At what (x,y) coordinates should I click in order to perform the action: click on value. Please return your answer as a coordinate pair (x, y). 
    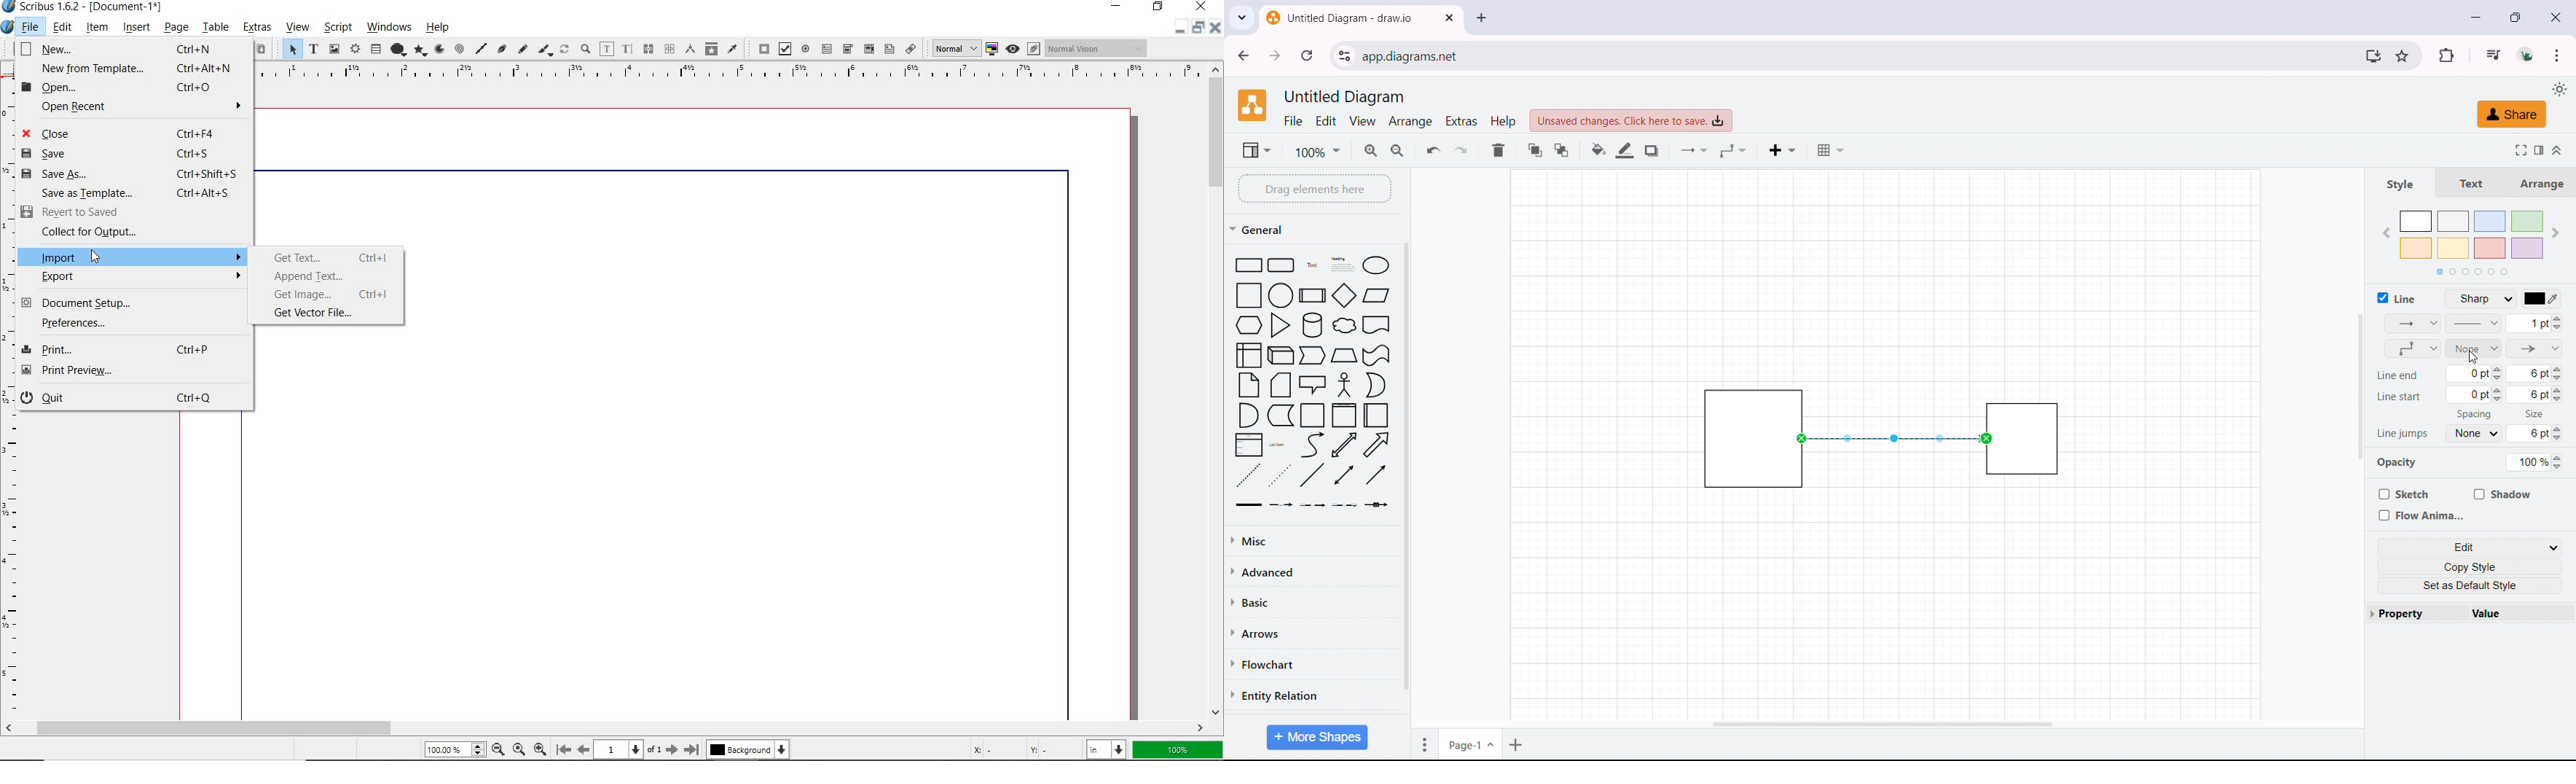
    Looking at the image, I should click on (2520, 612).